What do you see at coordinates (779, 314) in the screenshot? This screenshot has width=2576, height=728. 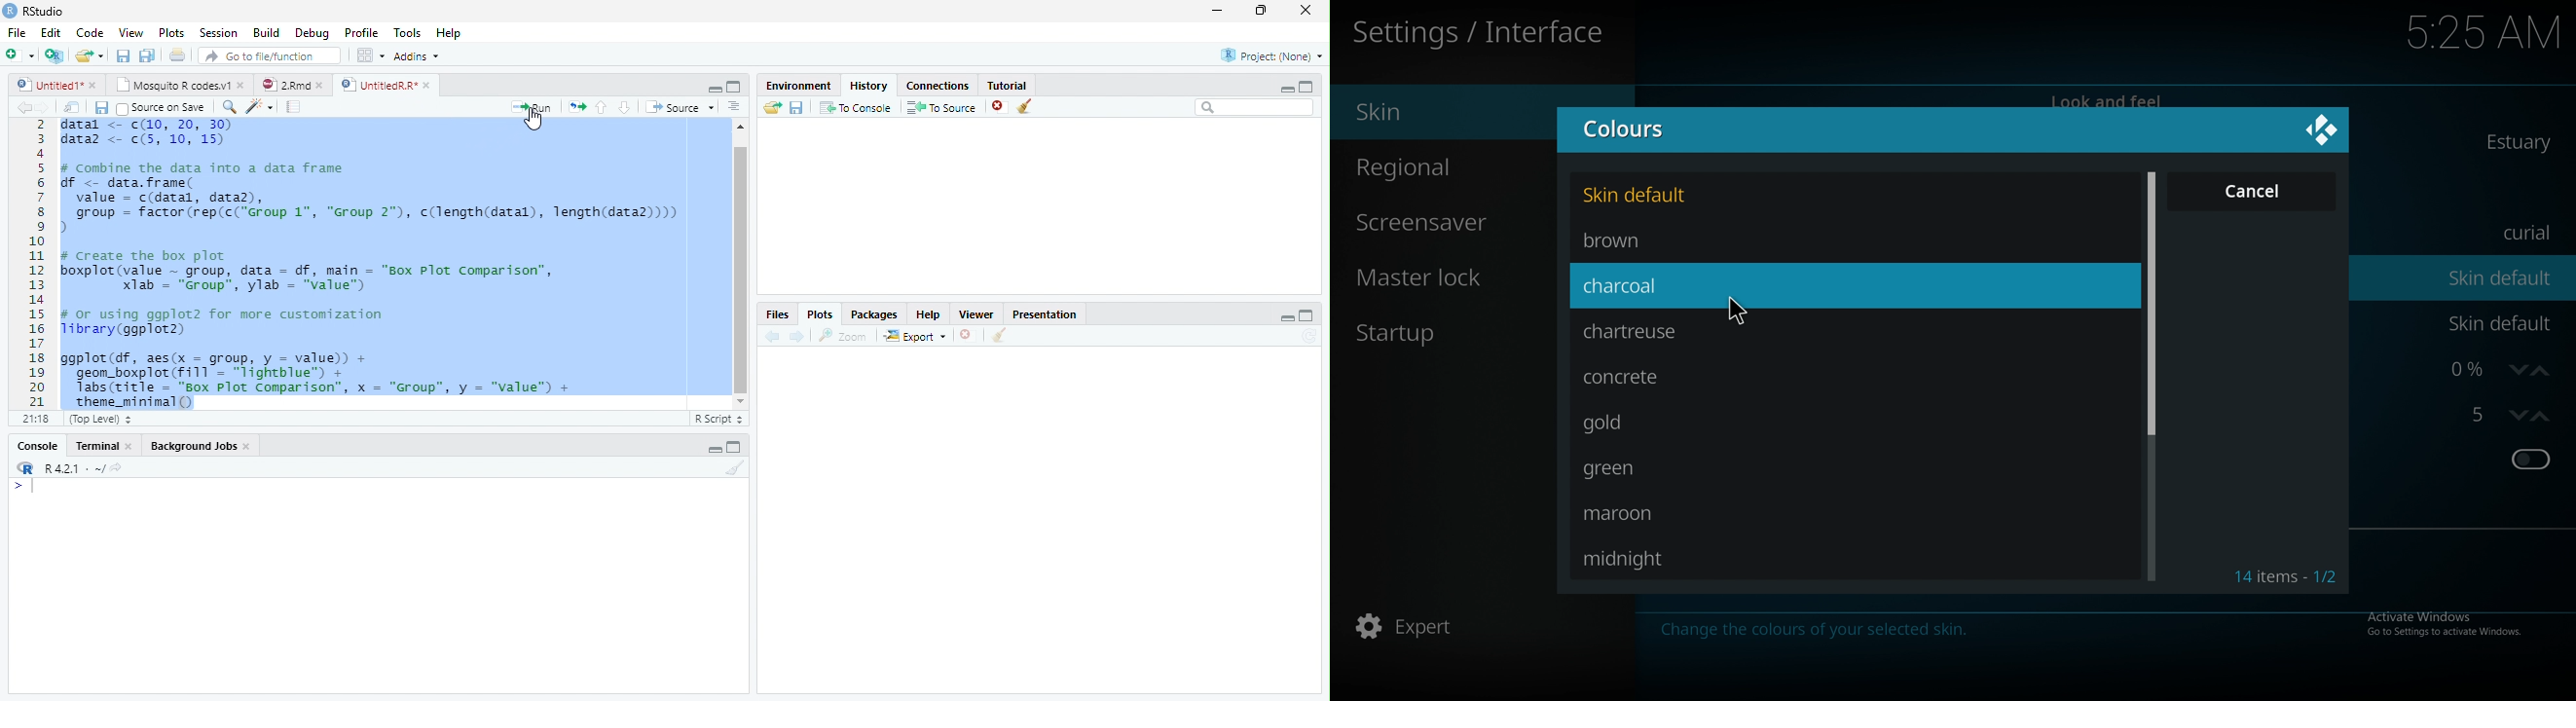 I see `Files` at bounding box center [779, 314].